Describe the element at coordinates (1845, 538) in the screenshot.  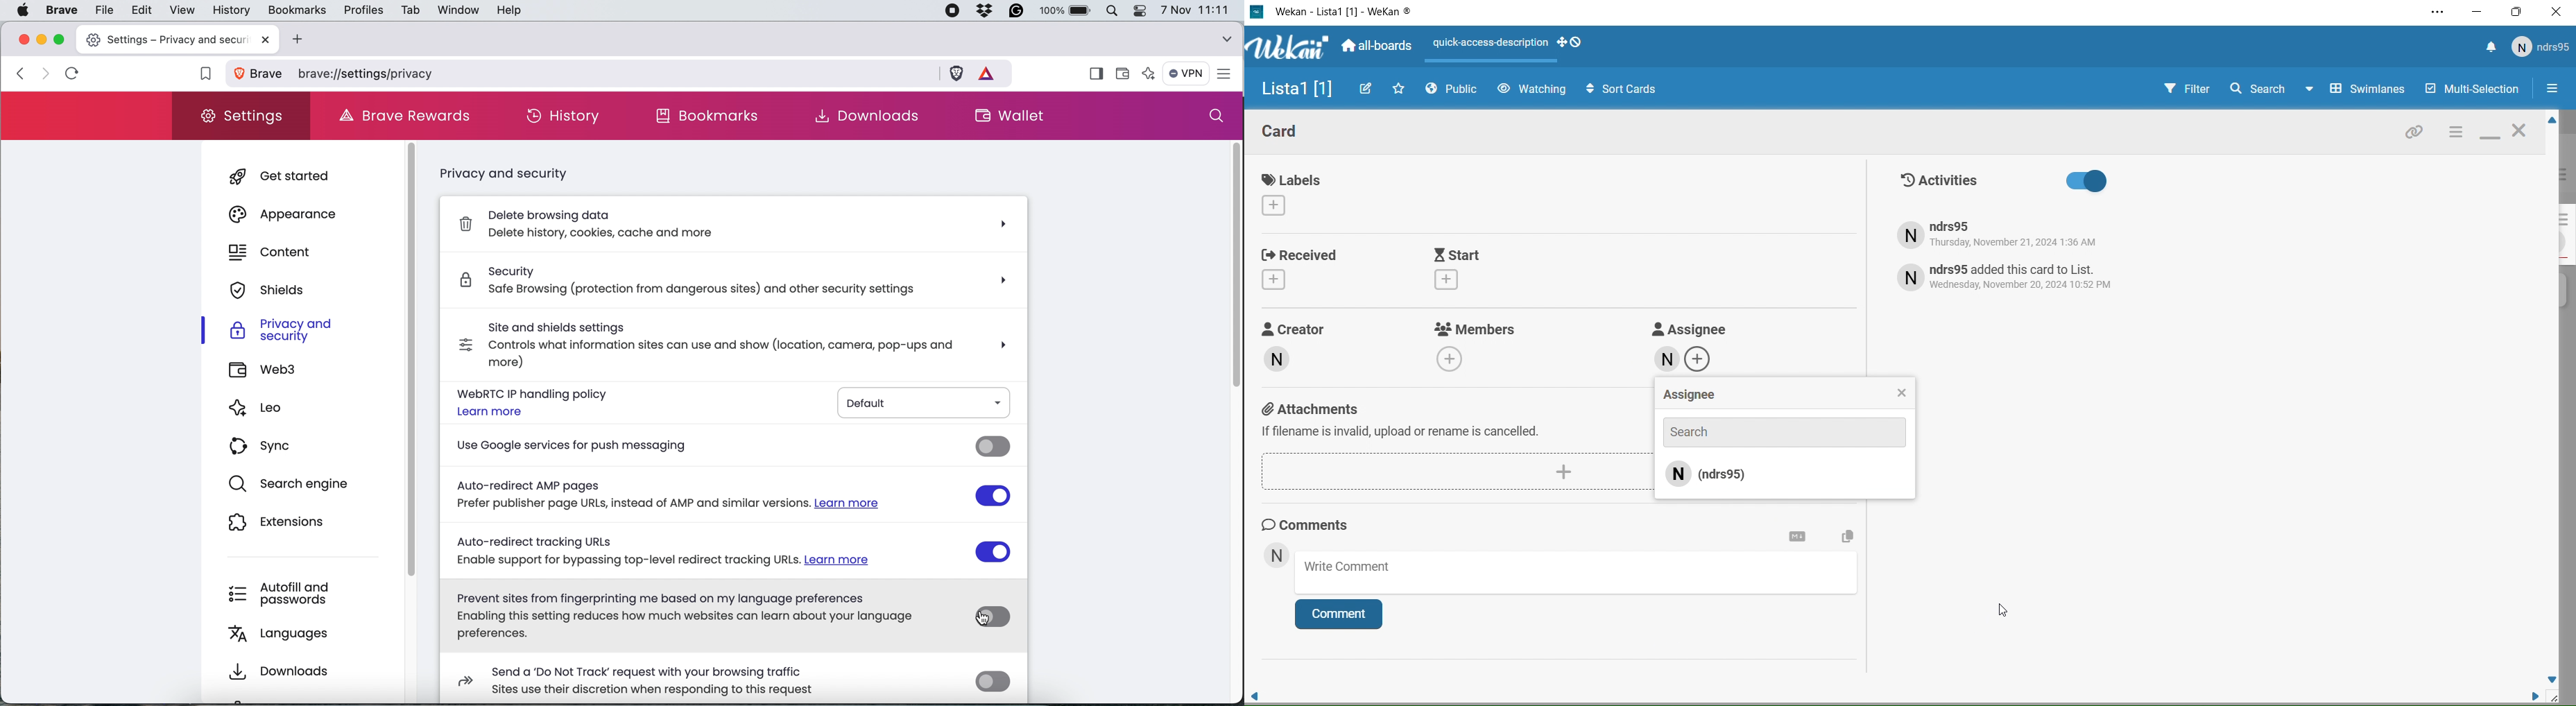
I see `Copy` at that location.